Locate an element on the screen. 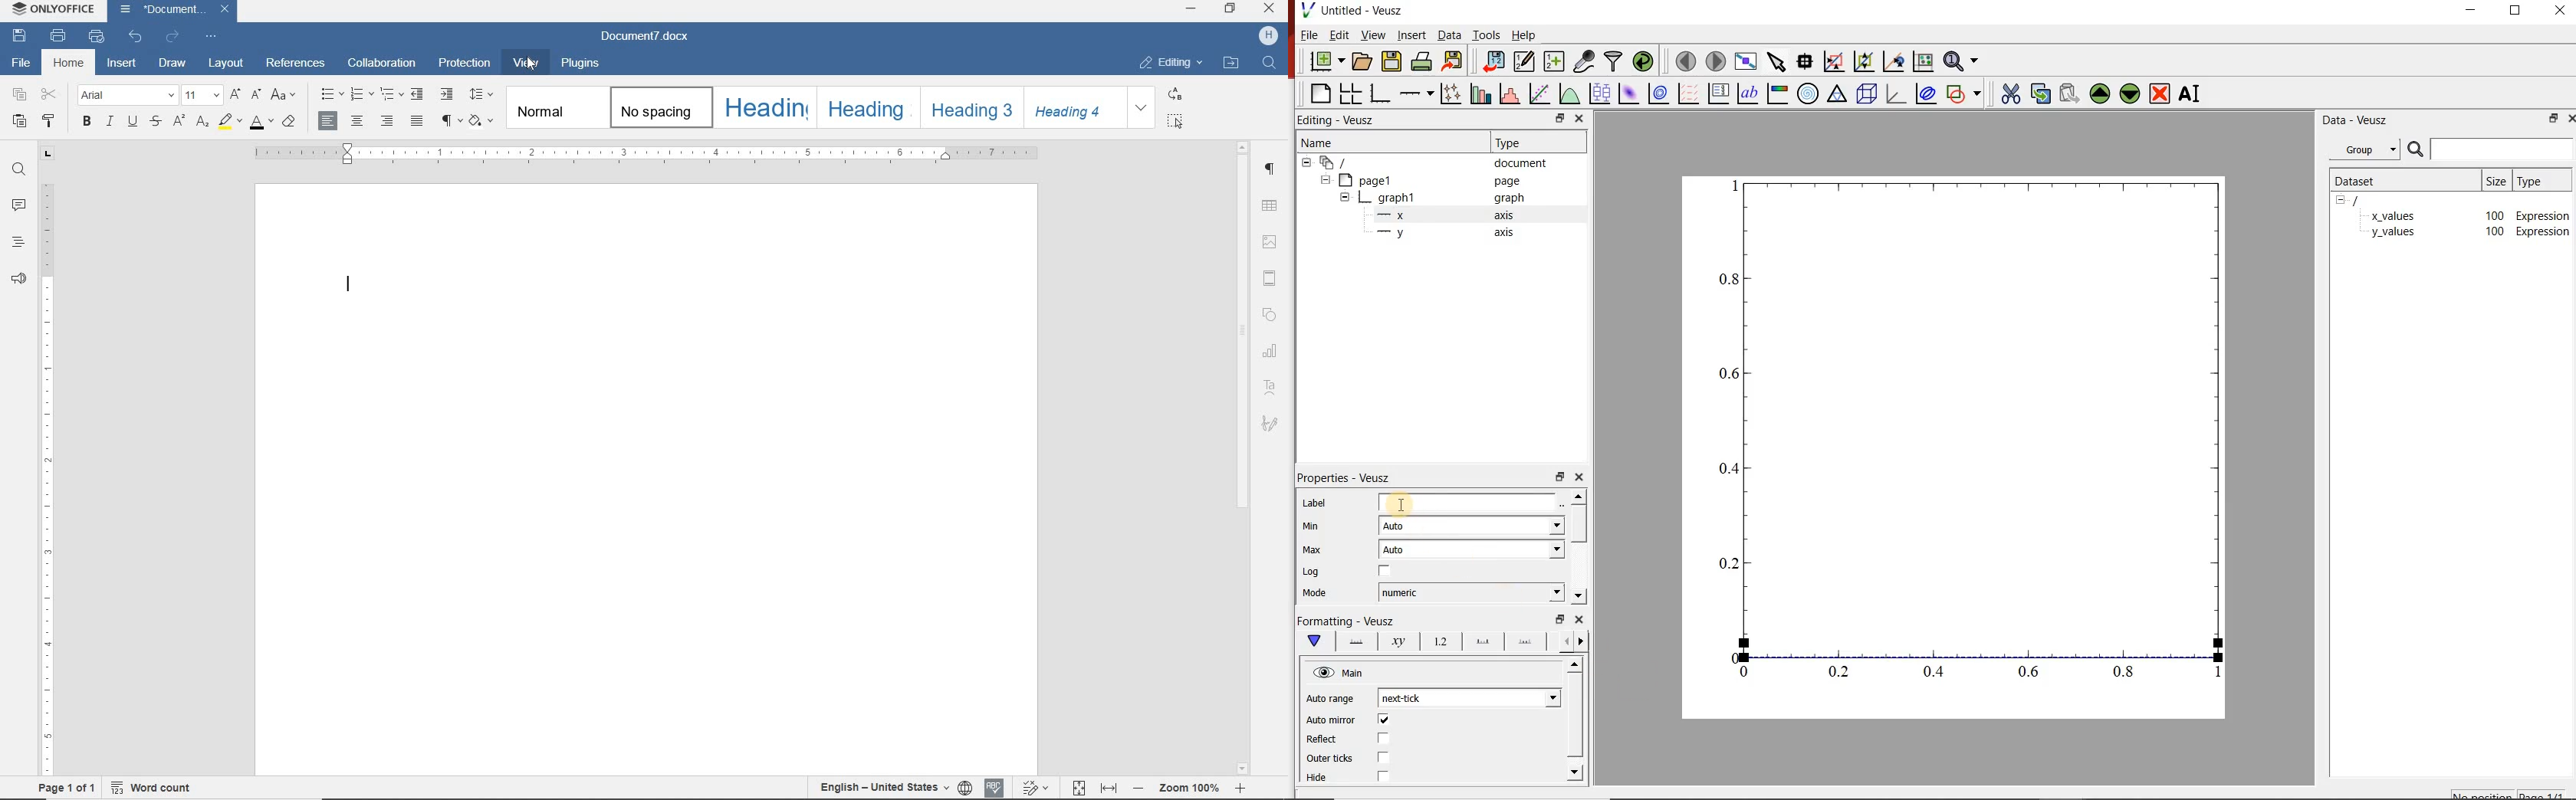  COPY STYLE is located at coordinates (50, 122).